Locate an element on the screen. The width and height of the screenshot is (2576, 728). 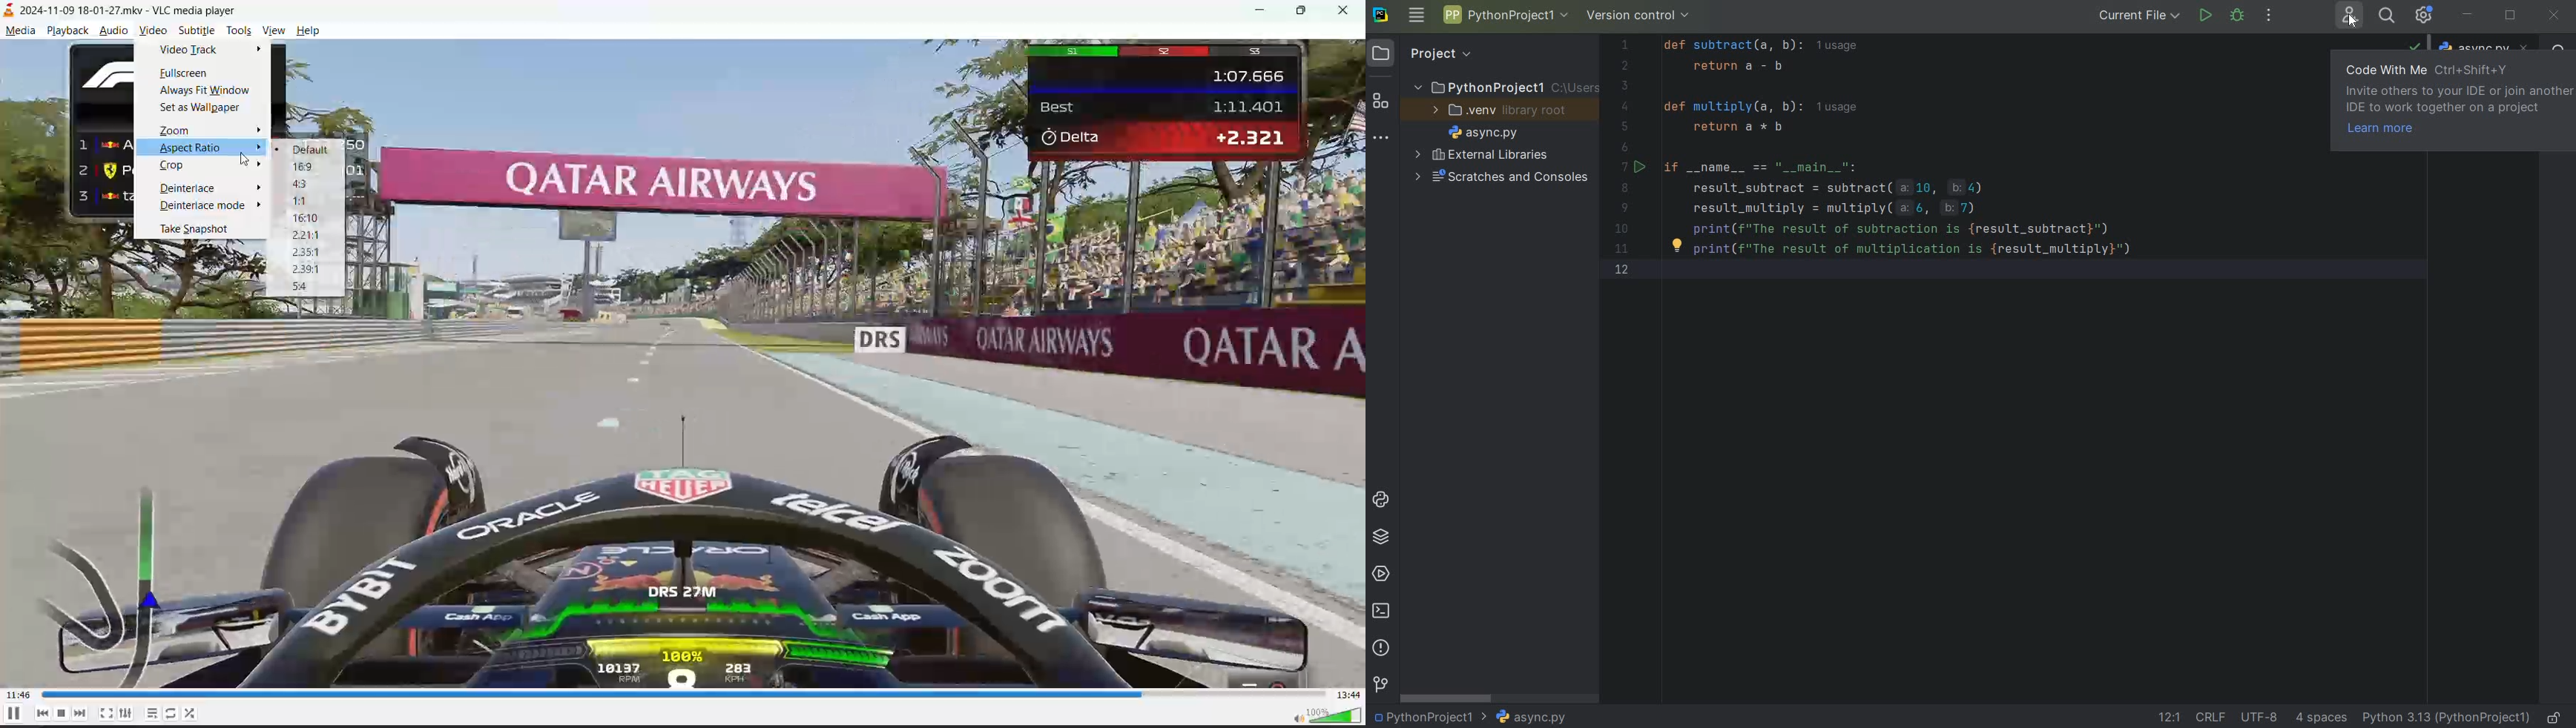
volume is located at coordinates (1319, 715).